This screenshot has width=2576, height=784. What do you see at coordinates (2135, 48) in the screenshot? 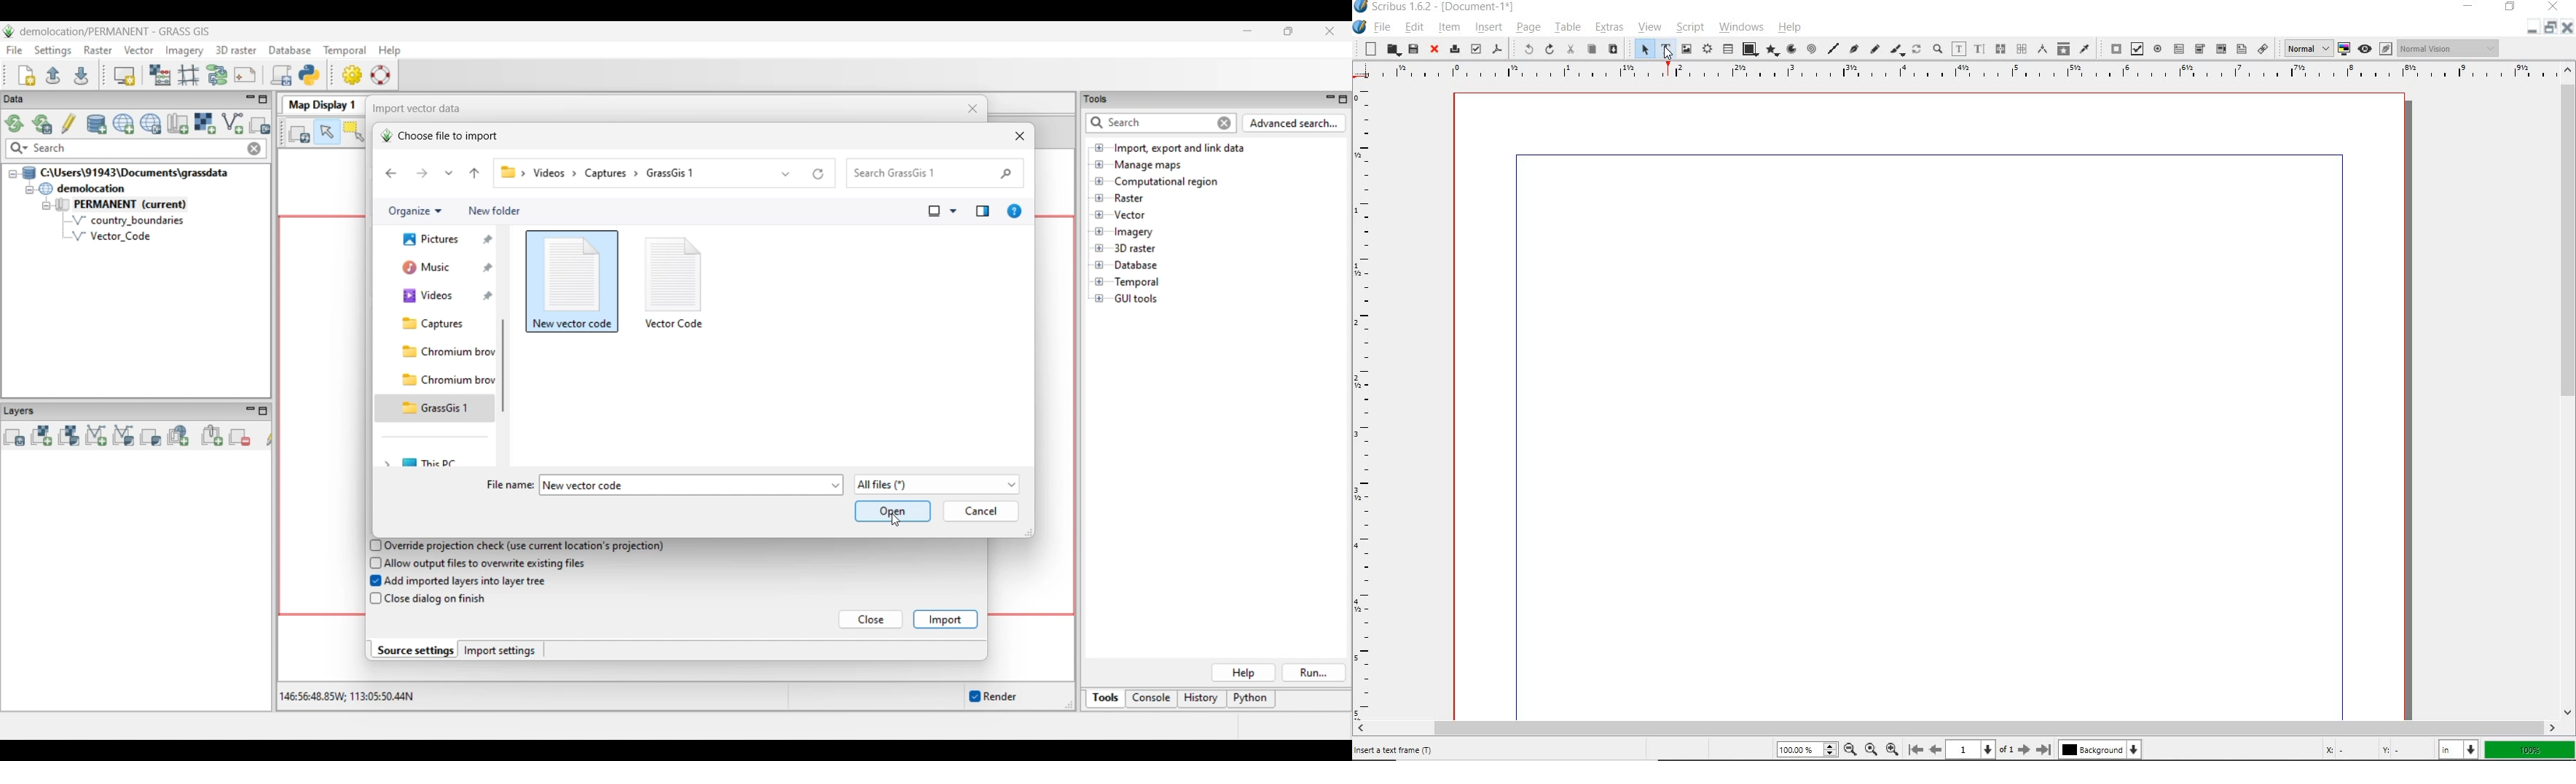
I see `pdf check box` at bounding box center [2135, 48].